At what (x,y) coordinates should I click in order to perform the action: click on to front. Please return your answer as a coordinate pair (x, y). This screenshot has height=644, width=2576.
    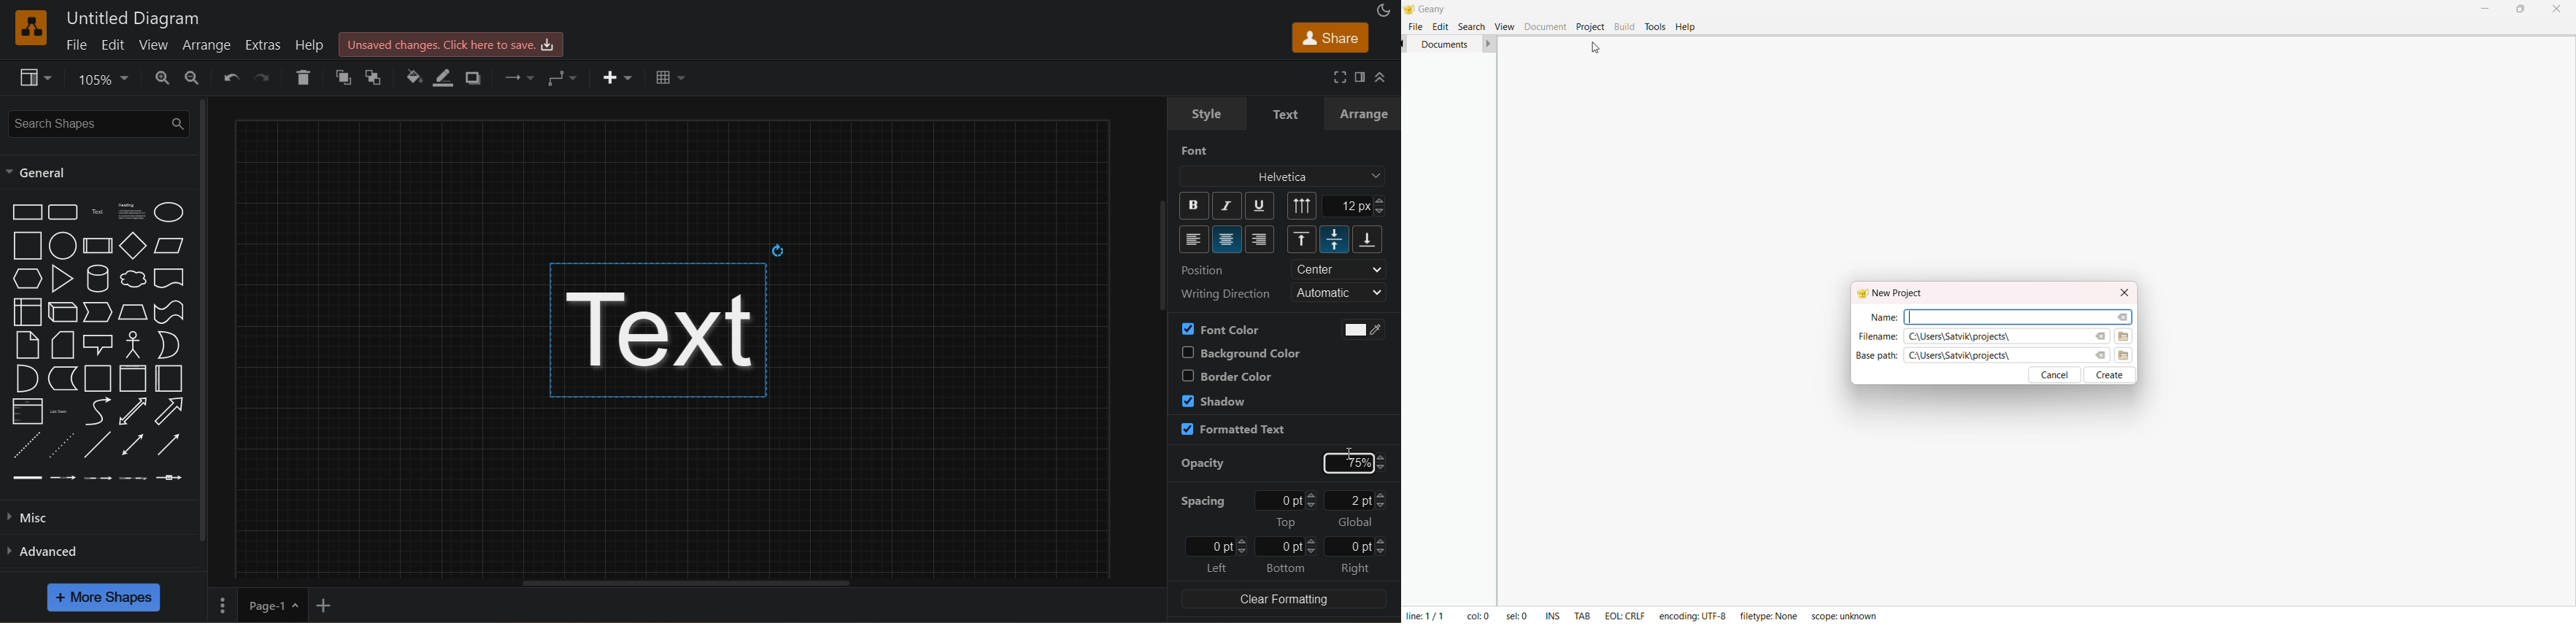
    Looking at the image, I should click on (339, 77).